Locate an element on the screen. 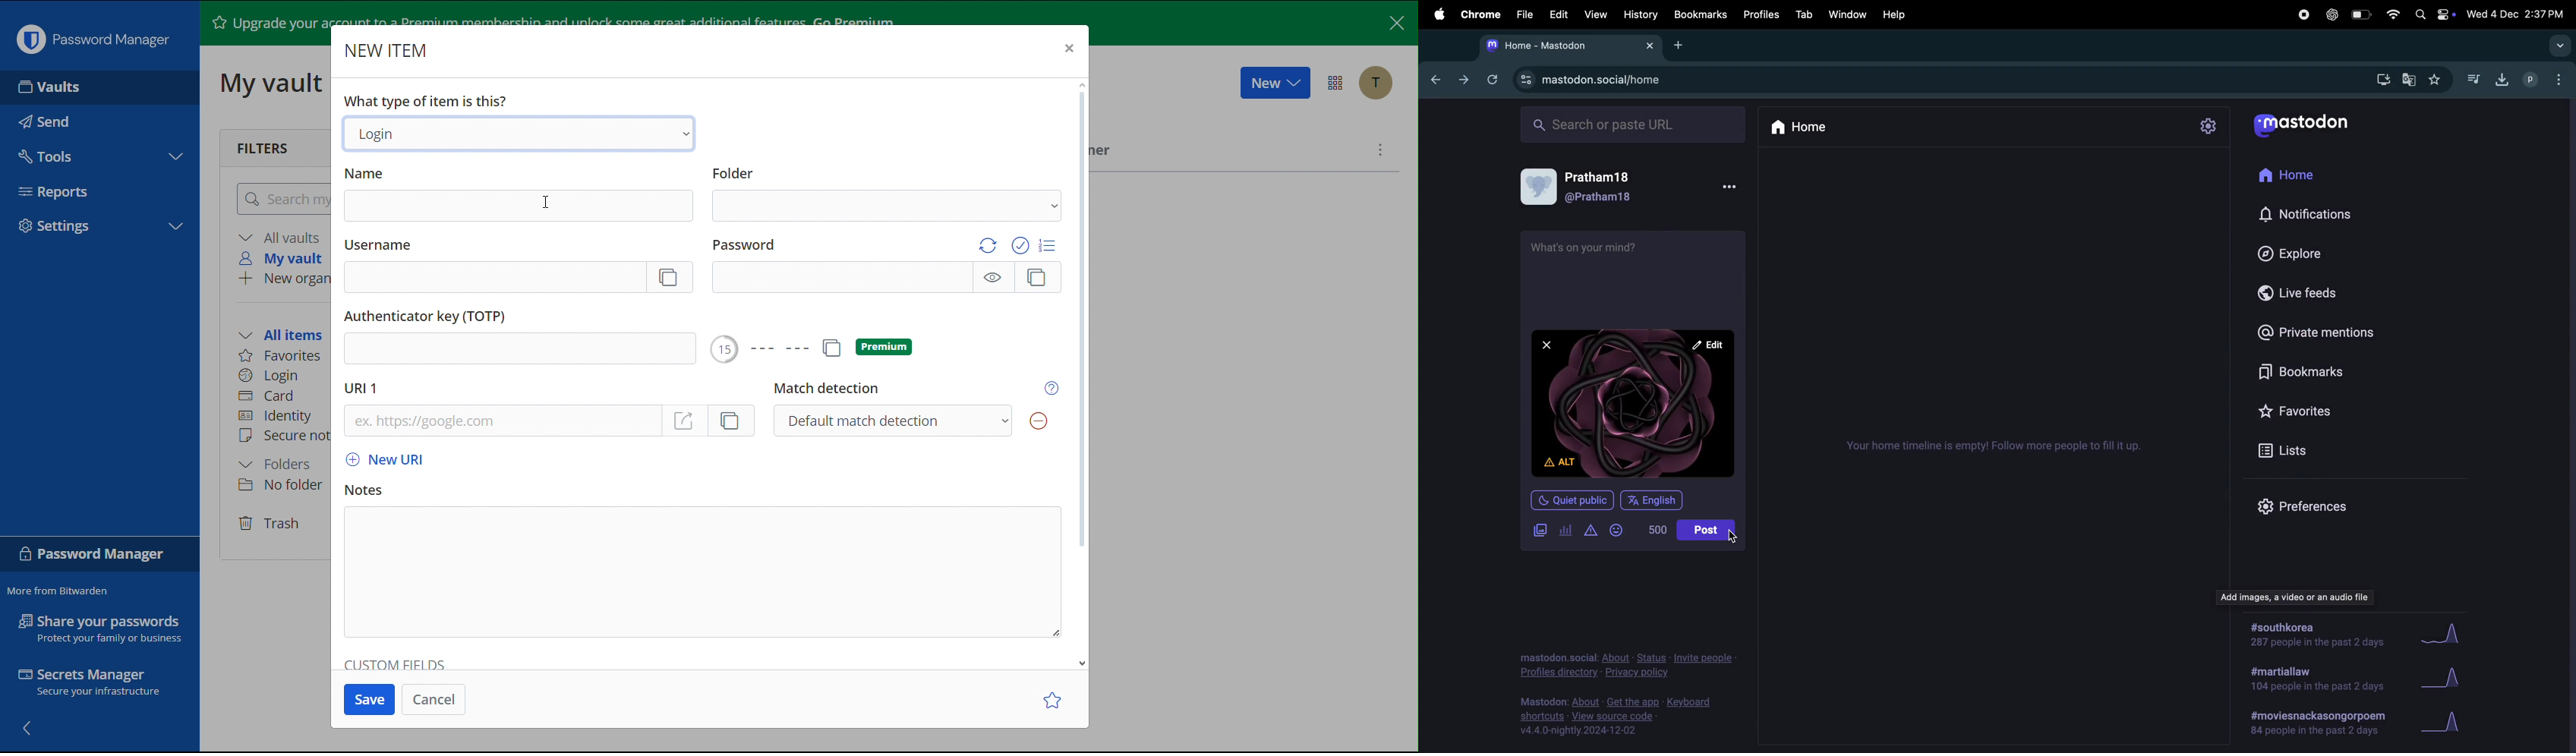 Image resolution: width=2576 pixels, height=756 pixels. add tab is located at coordinates (1686, 45).